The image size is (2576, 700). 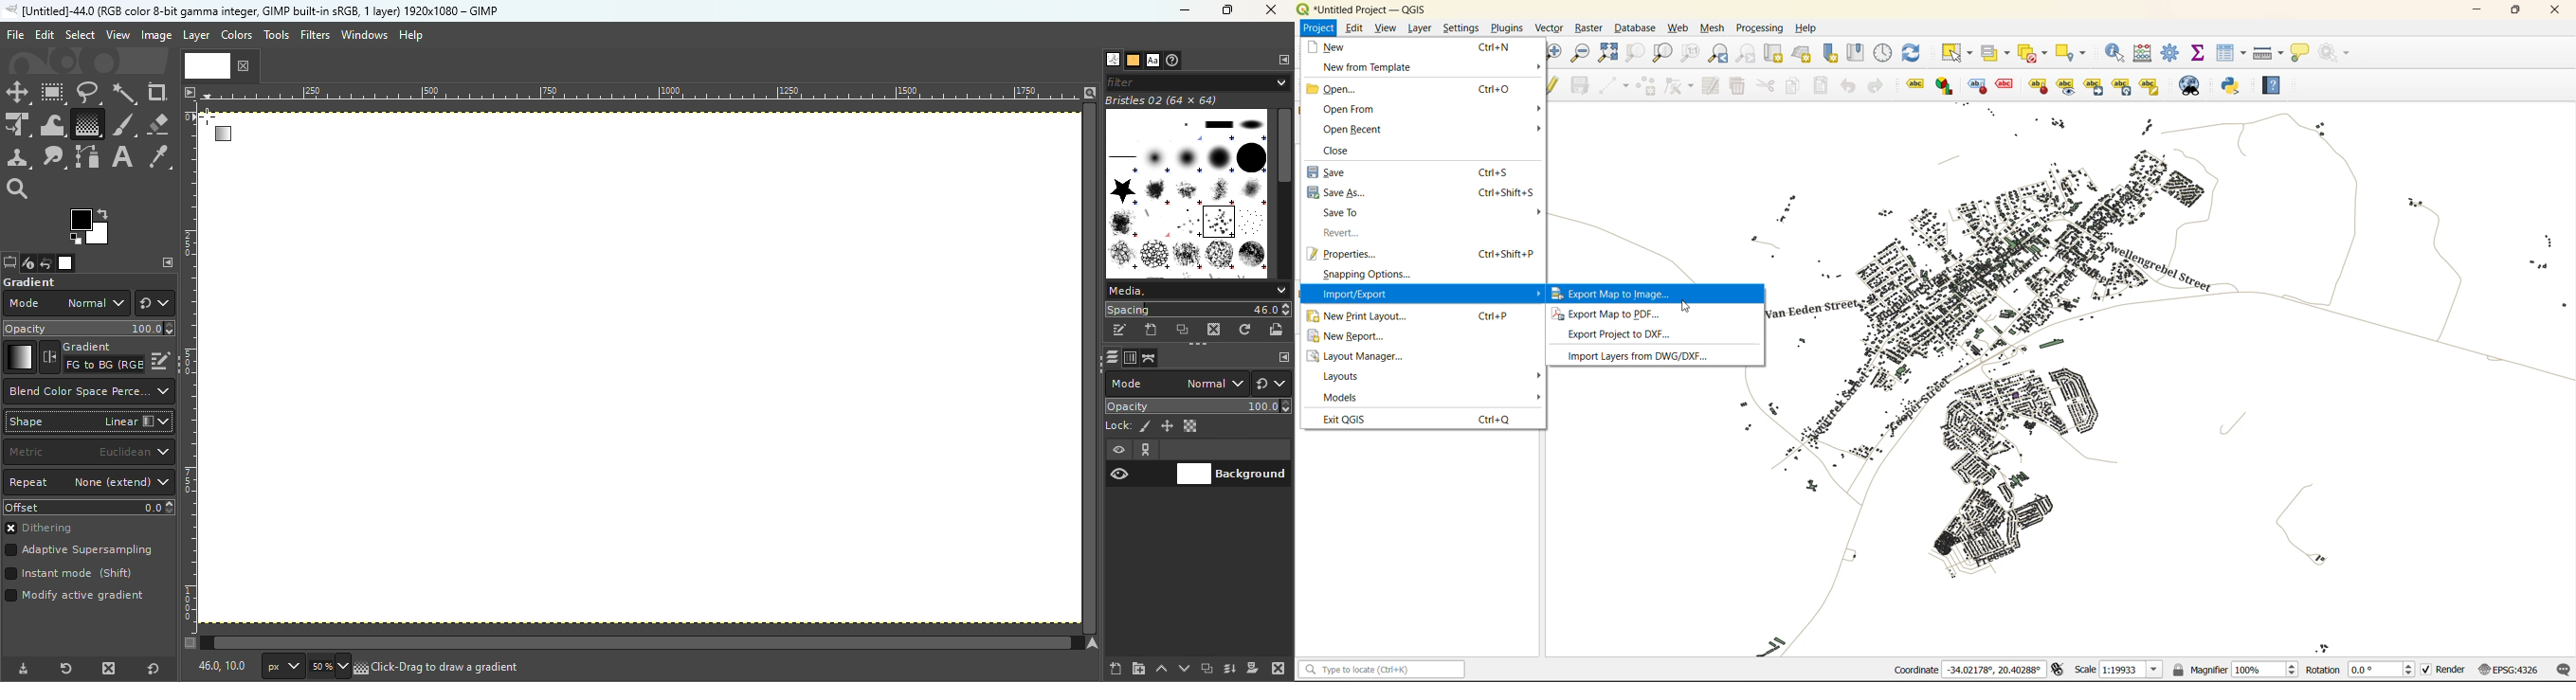 What do you see at coordinates (219, 665) in the screenshot?
I see `460,100` at bounding box center [219, 665].